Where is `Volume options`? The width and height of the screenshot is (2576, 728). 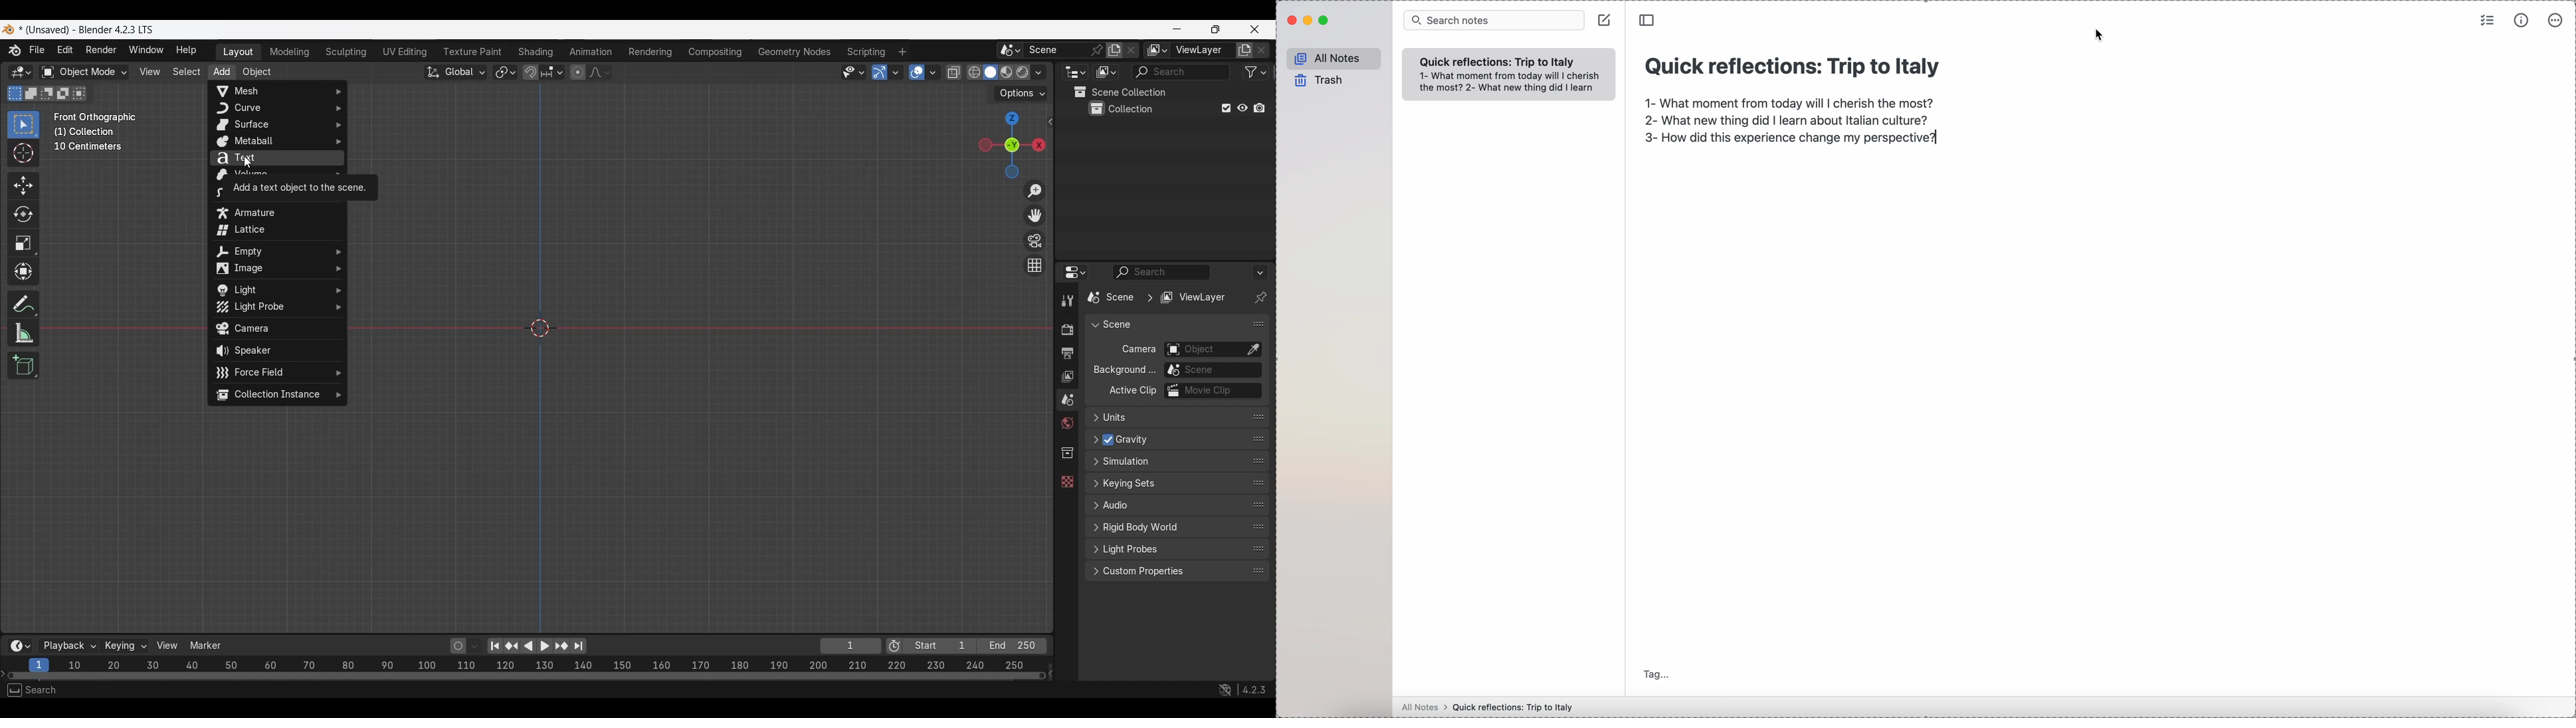 Volume options is located at coordinates (277, 172).